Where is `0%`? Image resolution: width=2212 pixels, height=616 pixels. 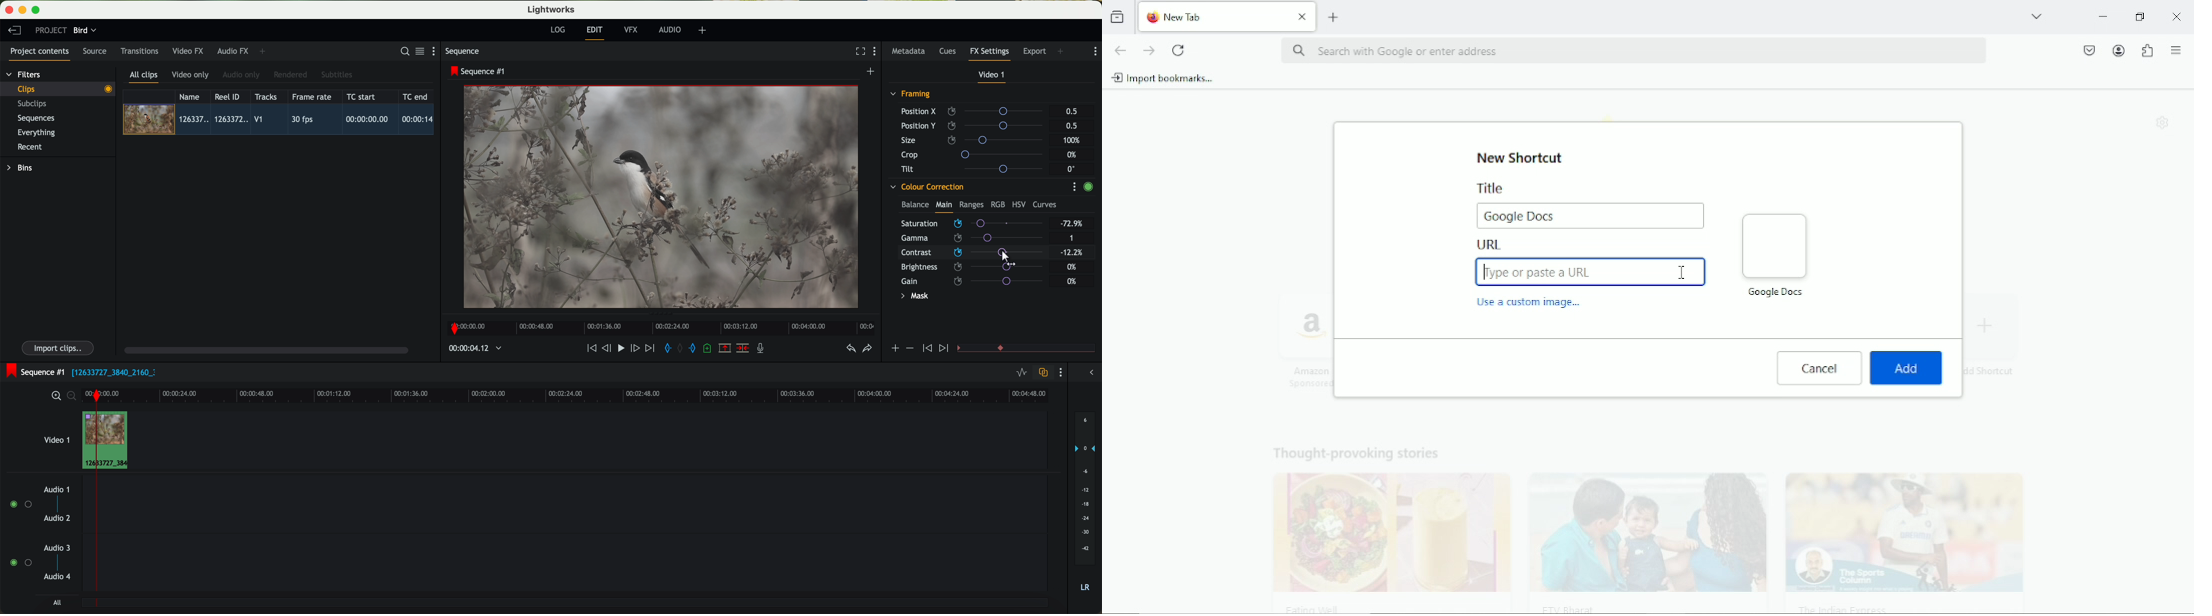 0% is located at coordinates (1072, 266).